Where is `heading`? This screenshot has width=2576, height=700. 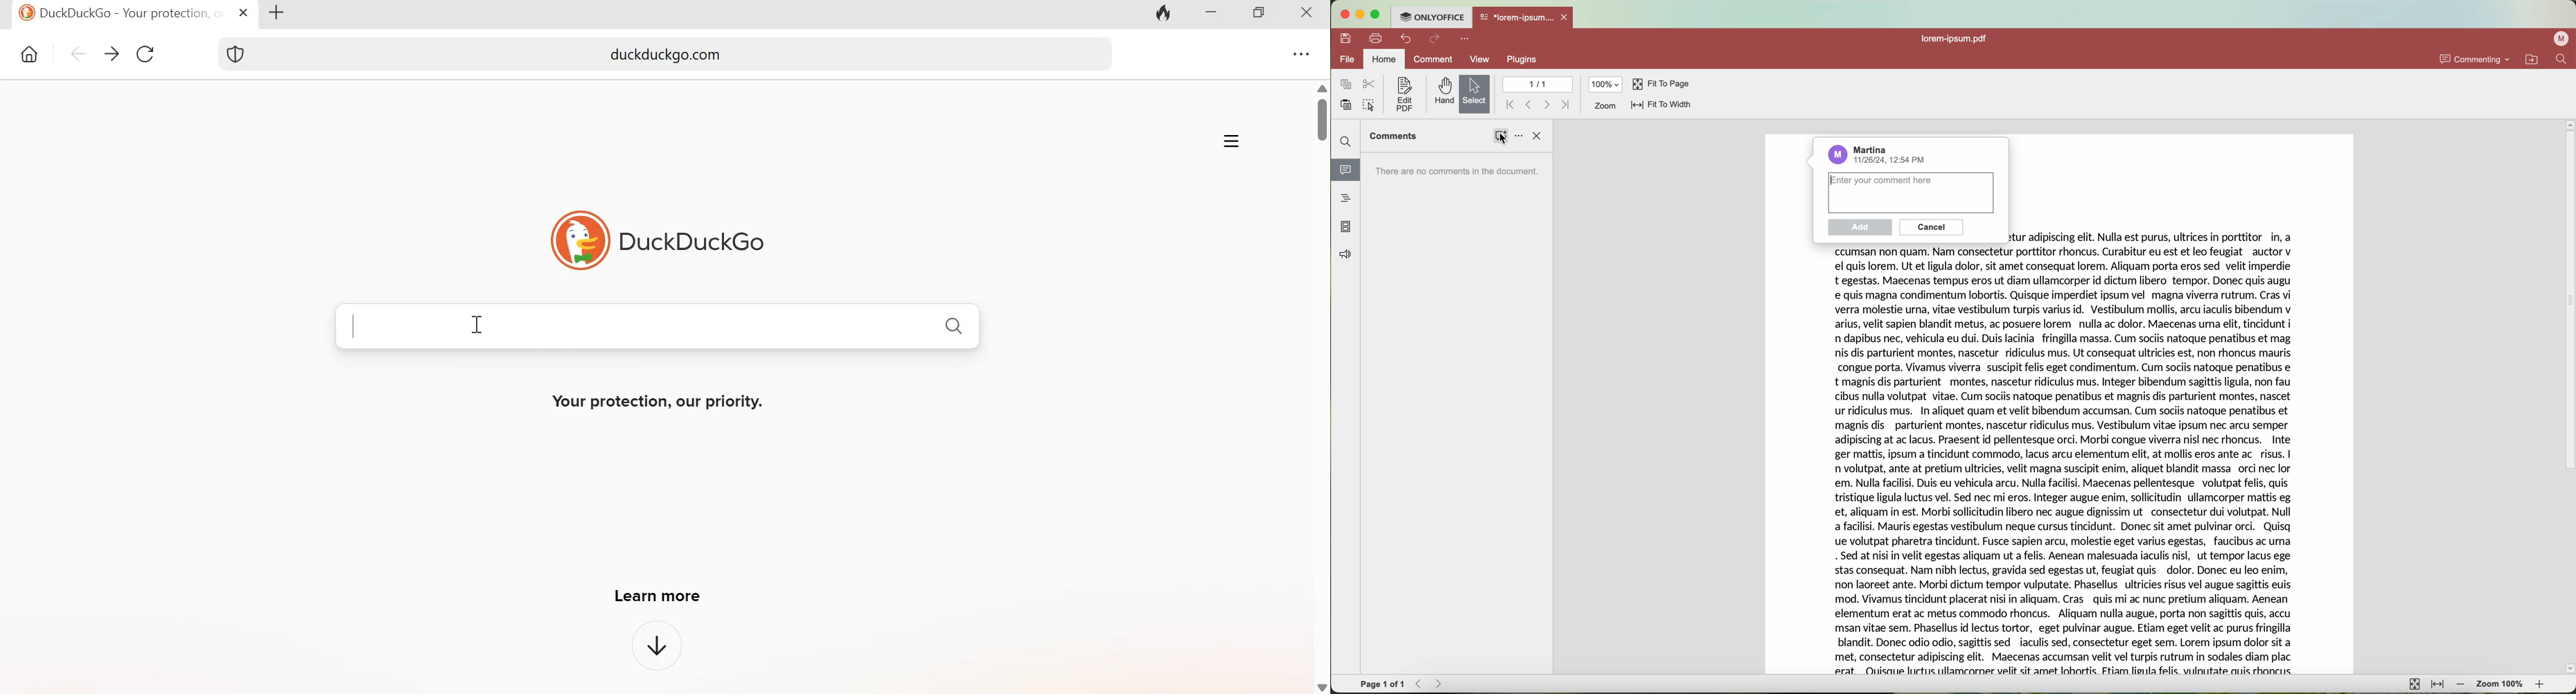 heading is located at coordinates (1346, 198).